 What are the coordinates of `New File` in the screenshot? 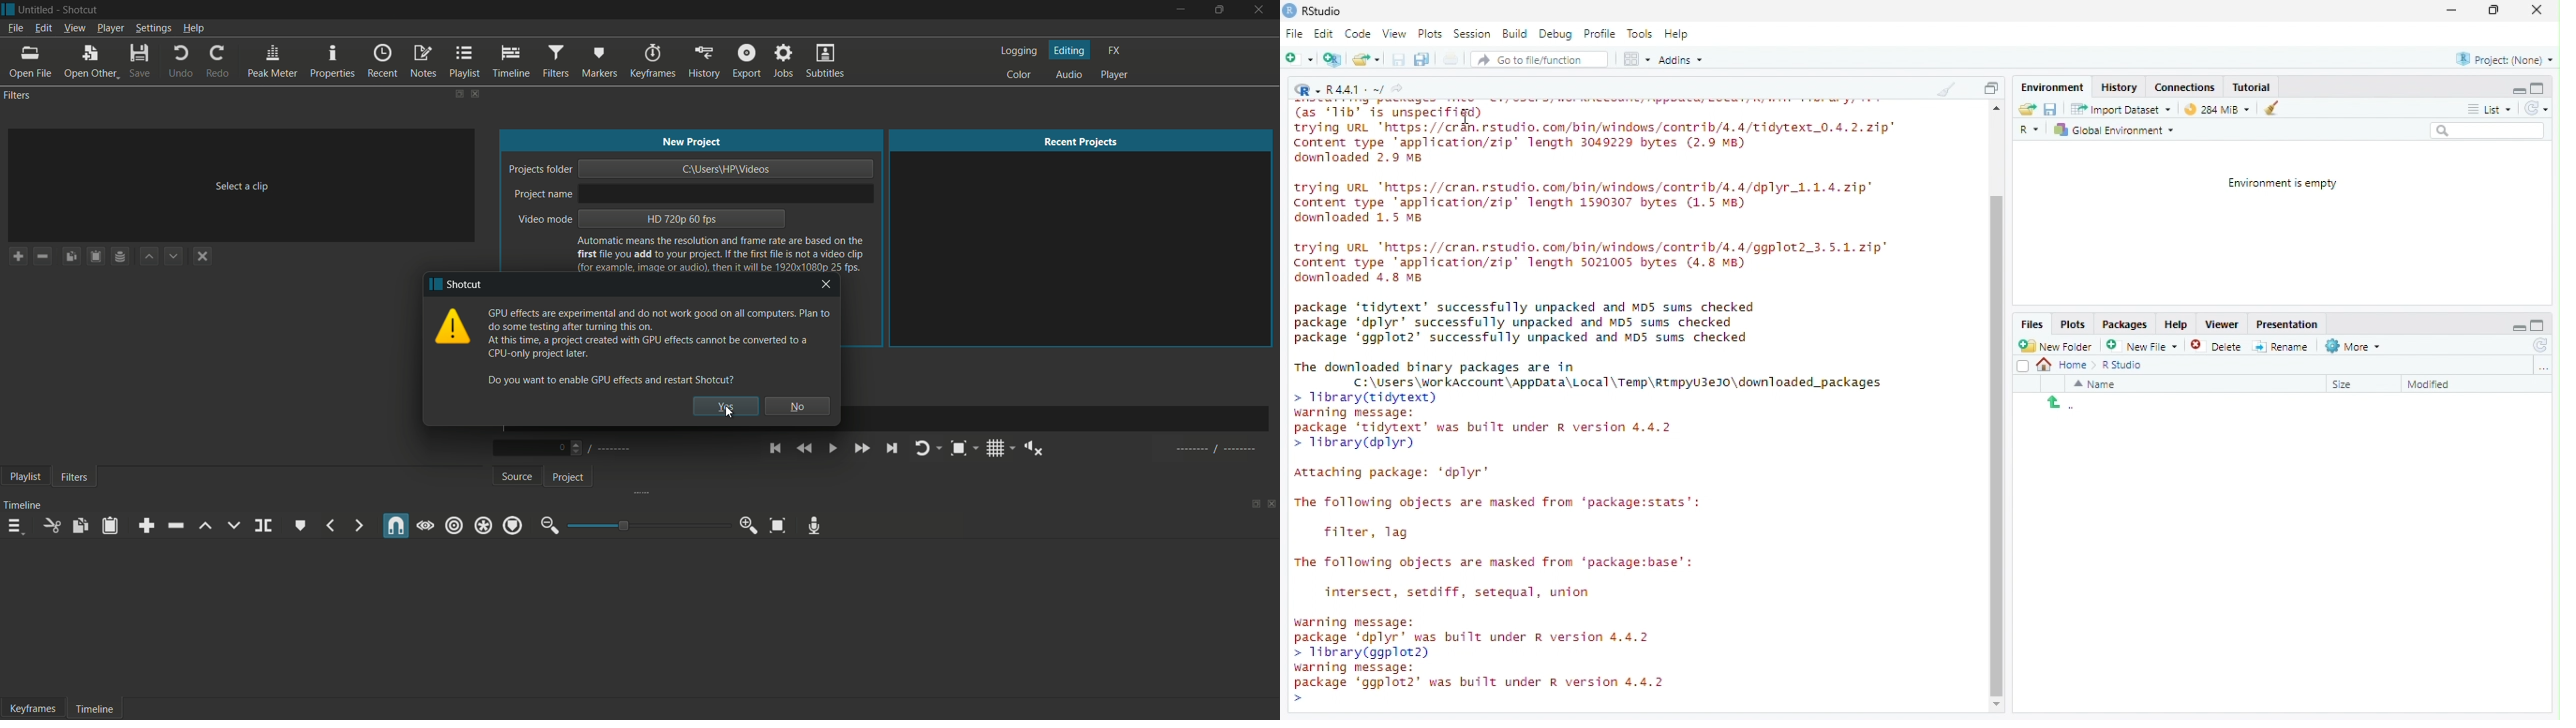 It's located at (2140, 345).